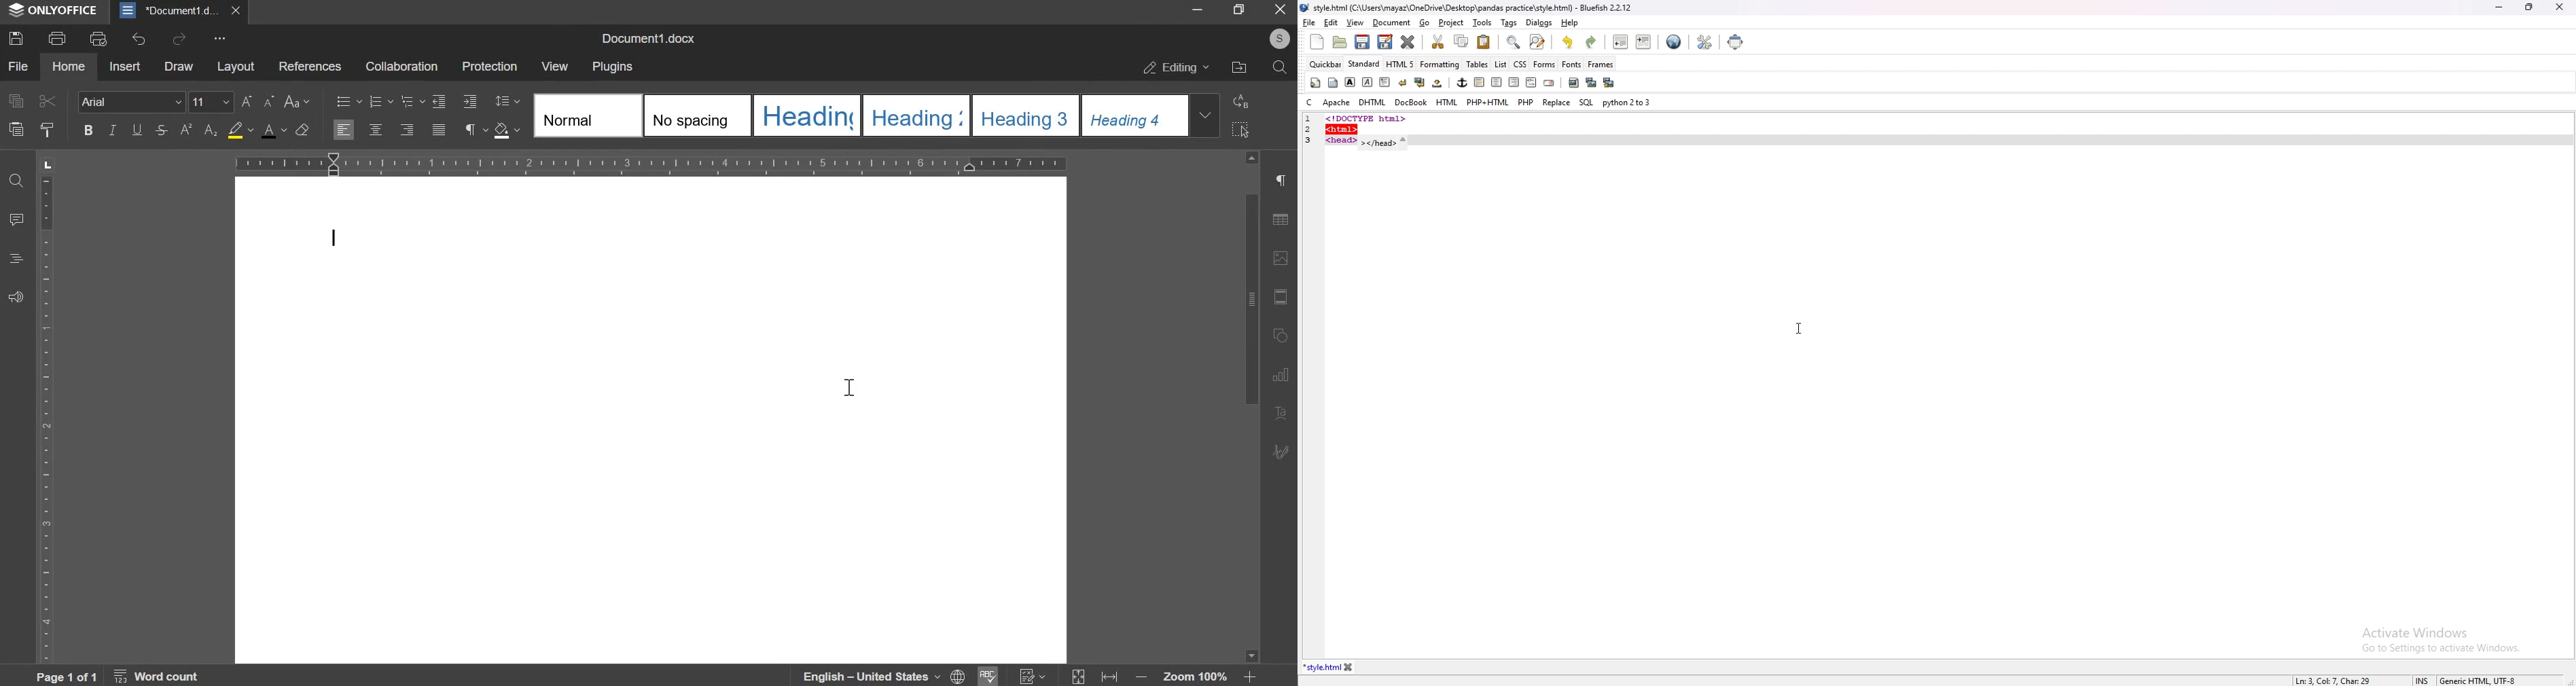  I want to click on print, so click(57, 39).